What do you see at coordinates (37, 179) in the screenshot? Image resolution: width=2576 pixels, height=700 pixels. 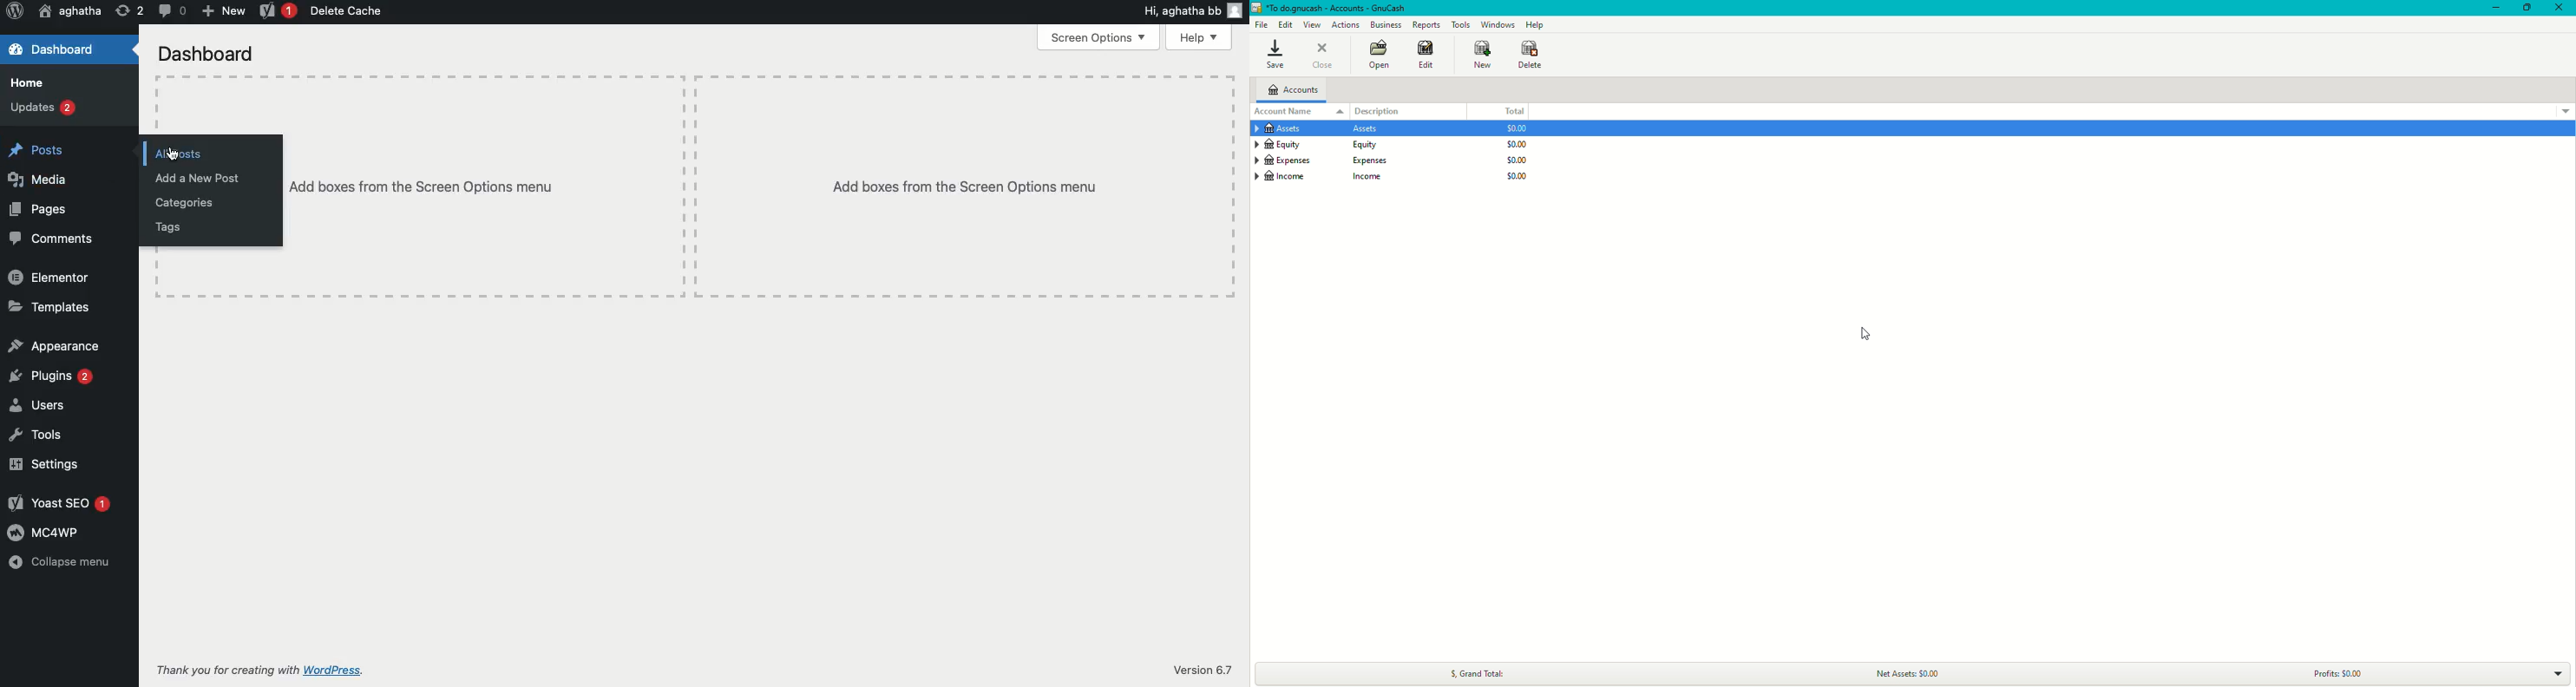 I see `Media` at bounding box center [37, 179].